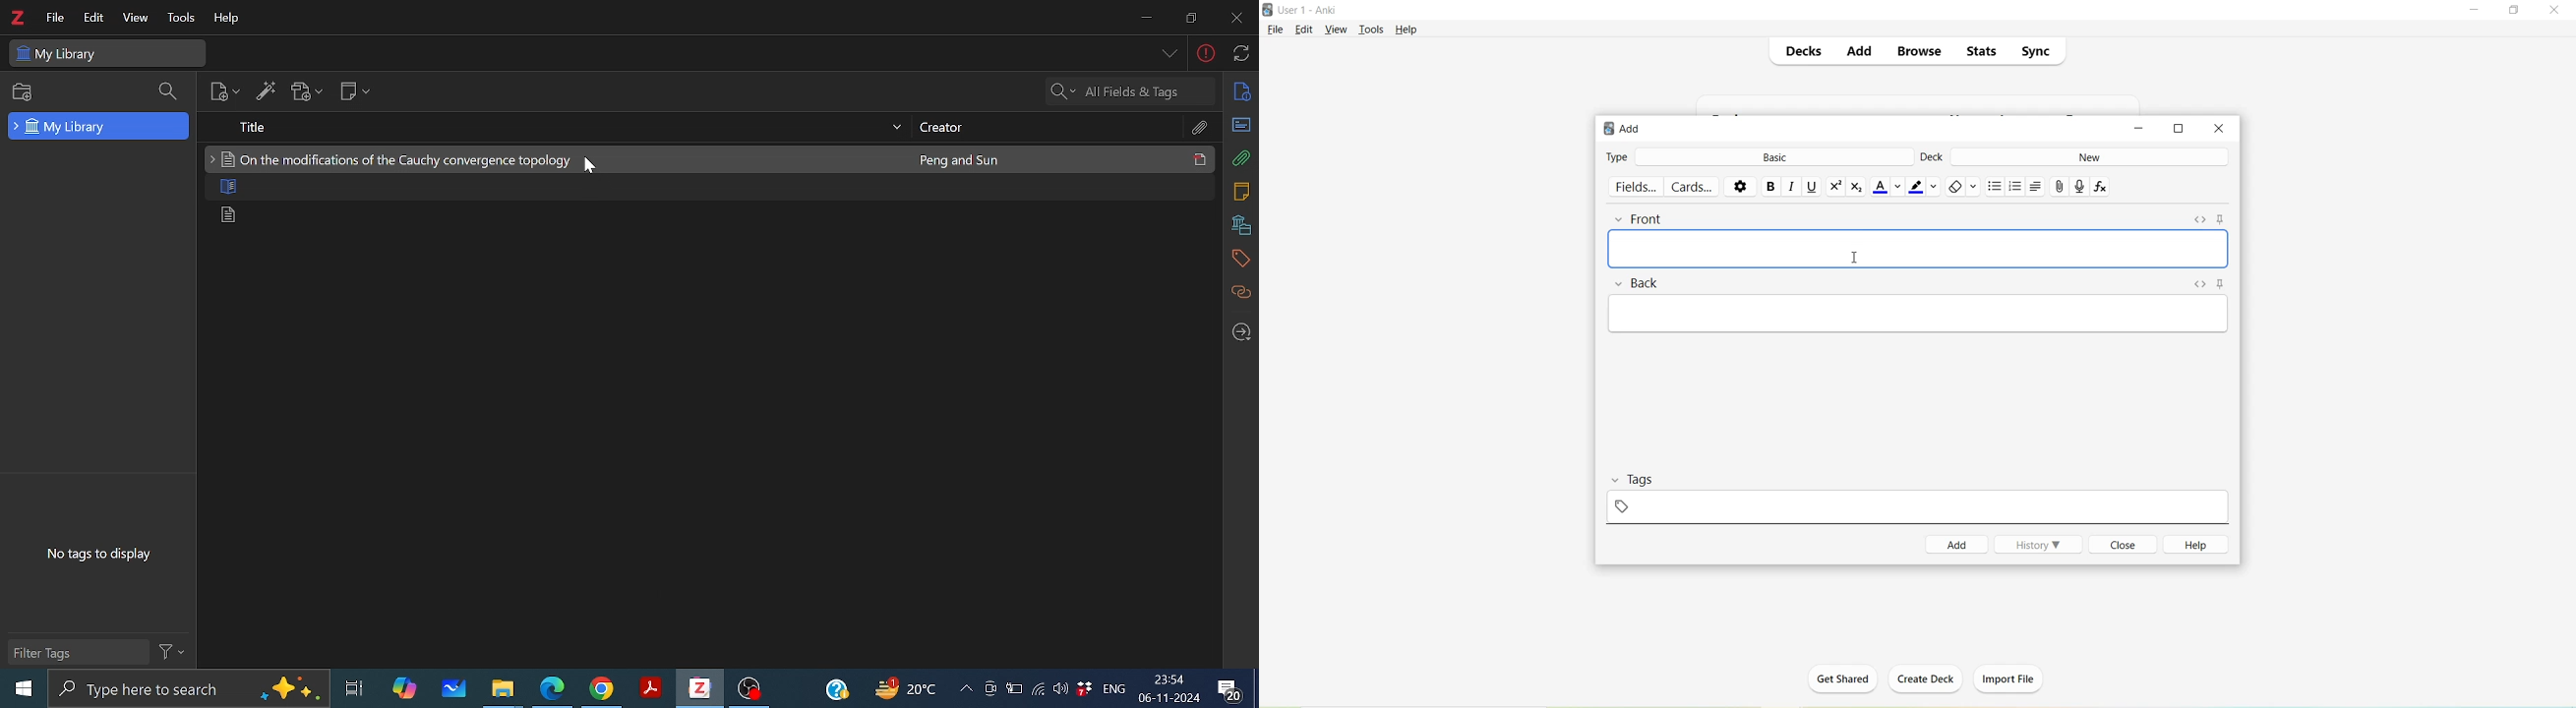  I want to click on Add Tag, so click(1623, 506).